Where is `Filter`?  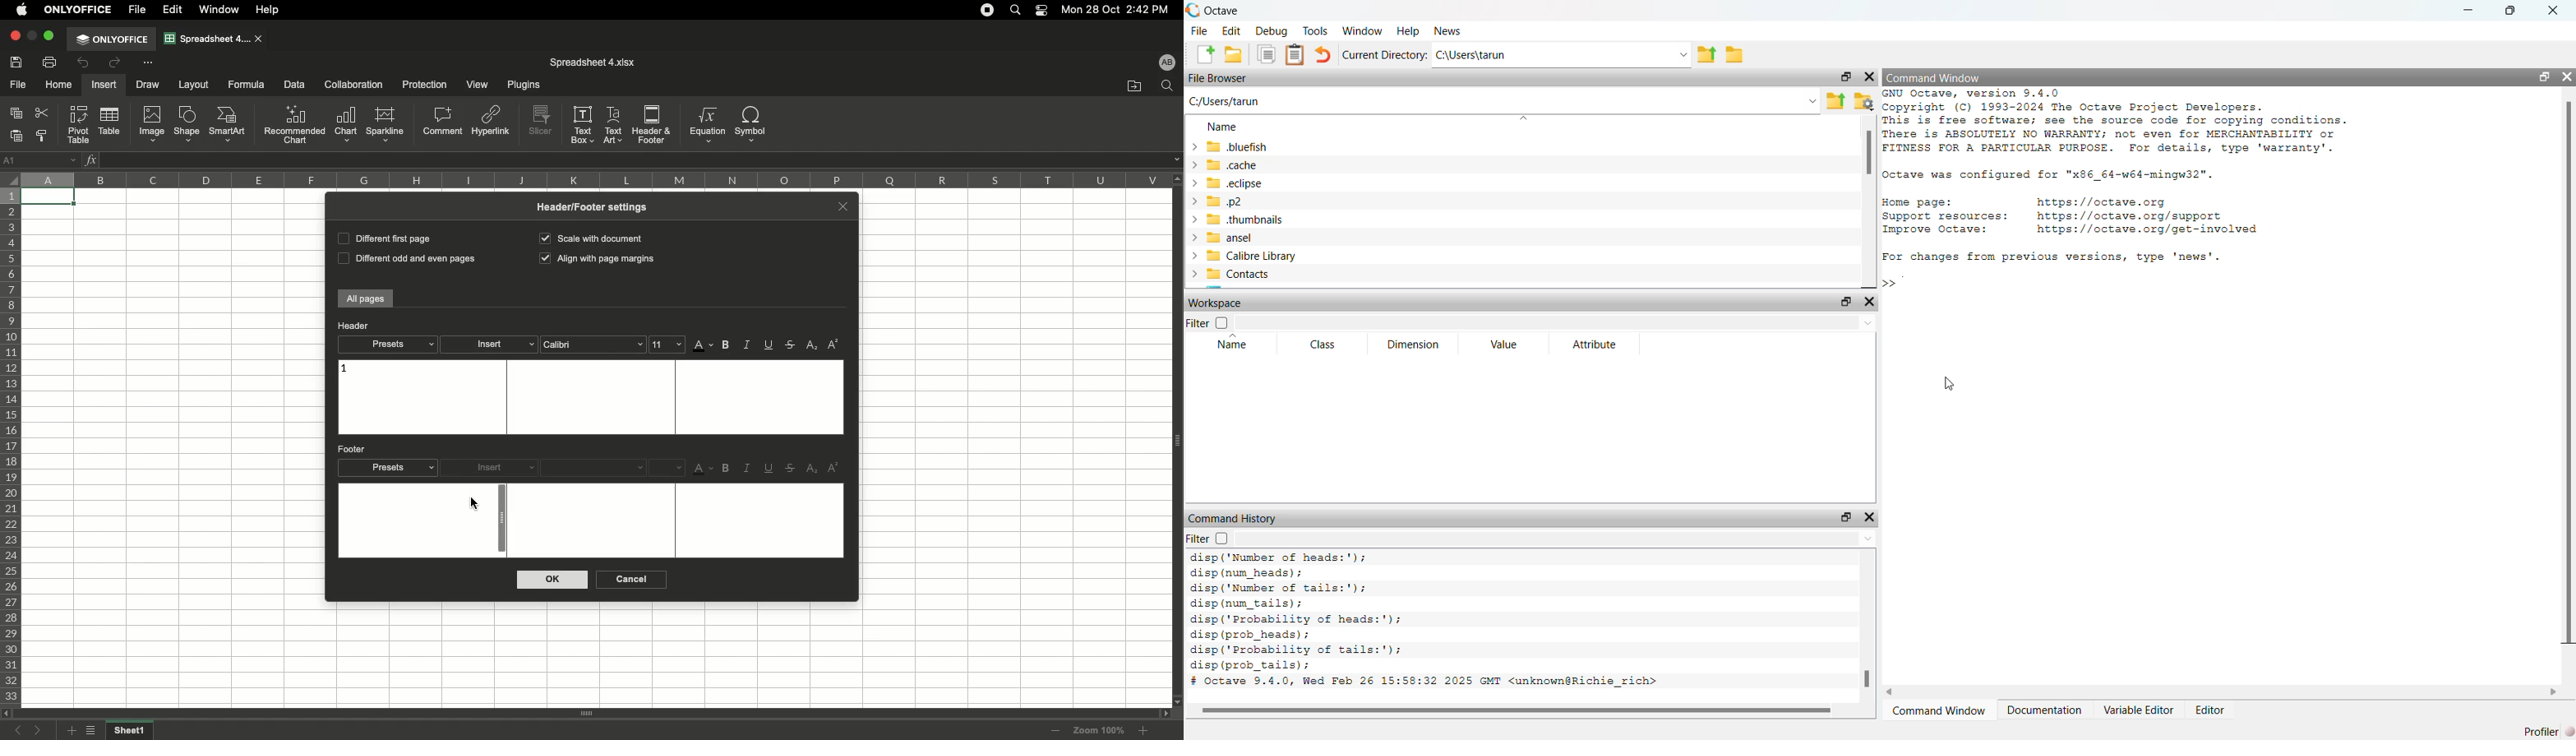
Filter is located at coordinates (1208, 323).